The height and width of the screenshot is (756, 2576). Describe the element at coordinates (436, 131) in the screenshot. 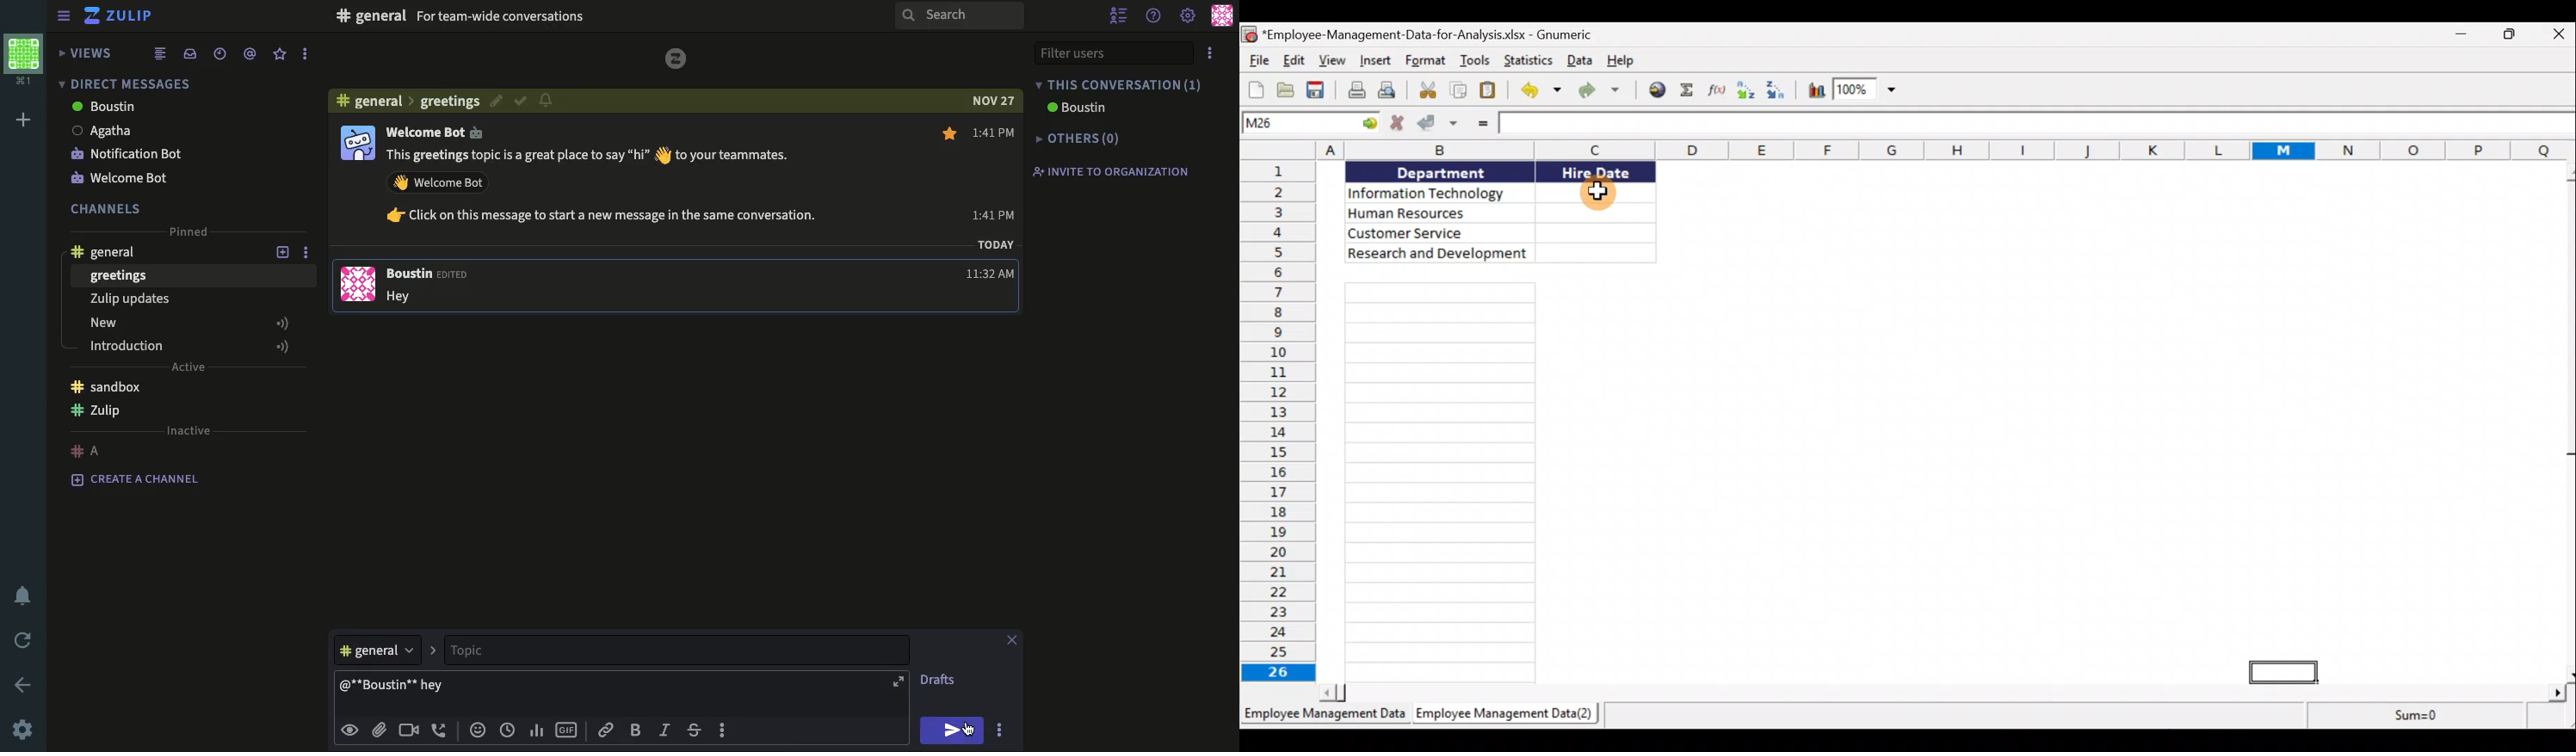

I see `Welcome Bot` at that location.